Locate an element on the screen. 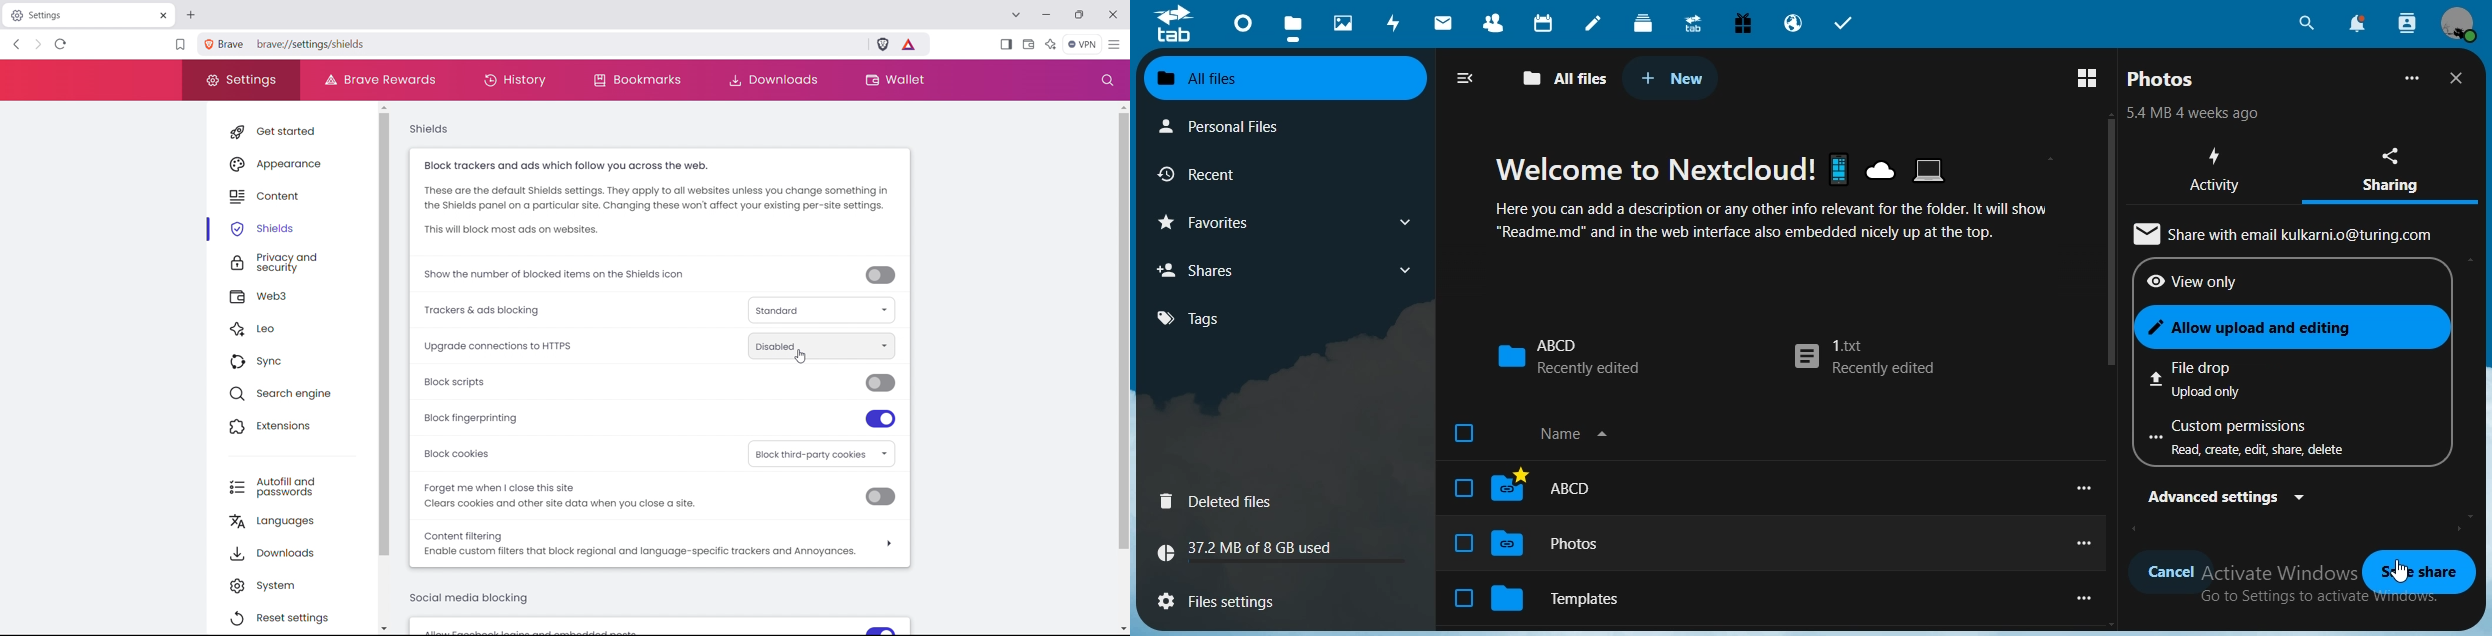 This screenshot has width=2492, height=644. files is located at coordinates (1293, 30).